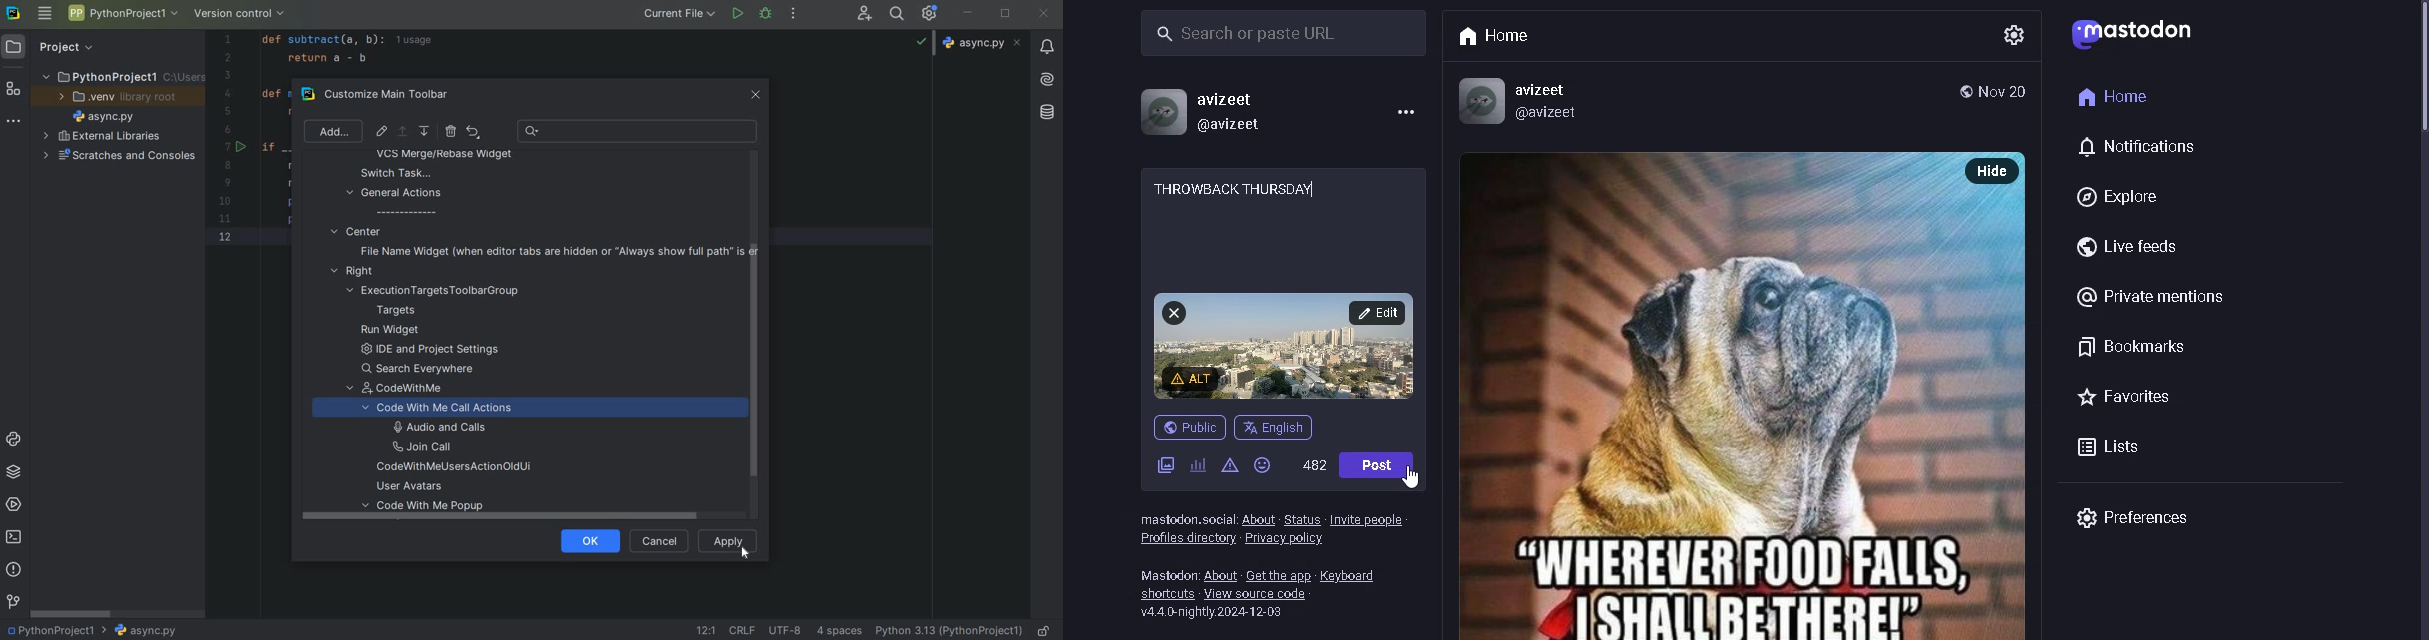 This screenshot has height=644, width=2436. What do you see at coordinates (1311, 469) in the screenshot?
I see `word limit` at bounding box center [1311, 469].